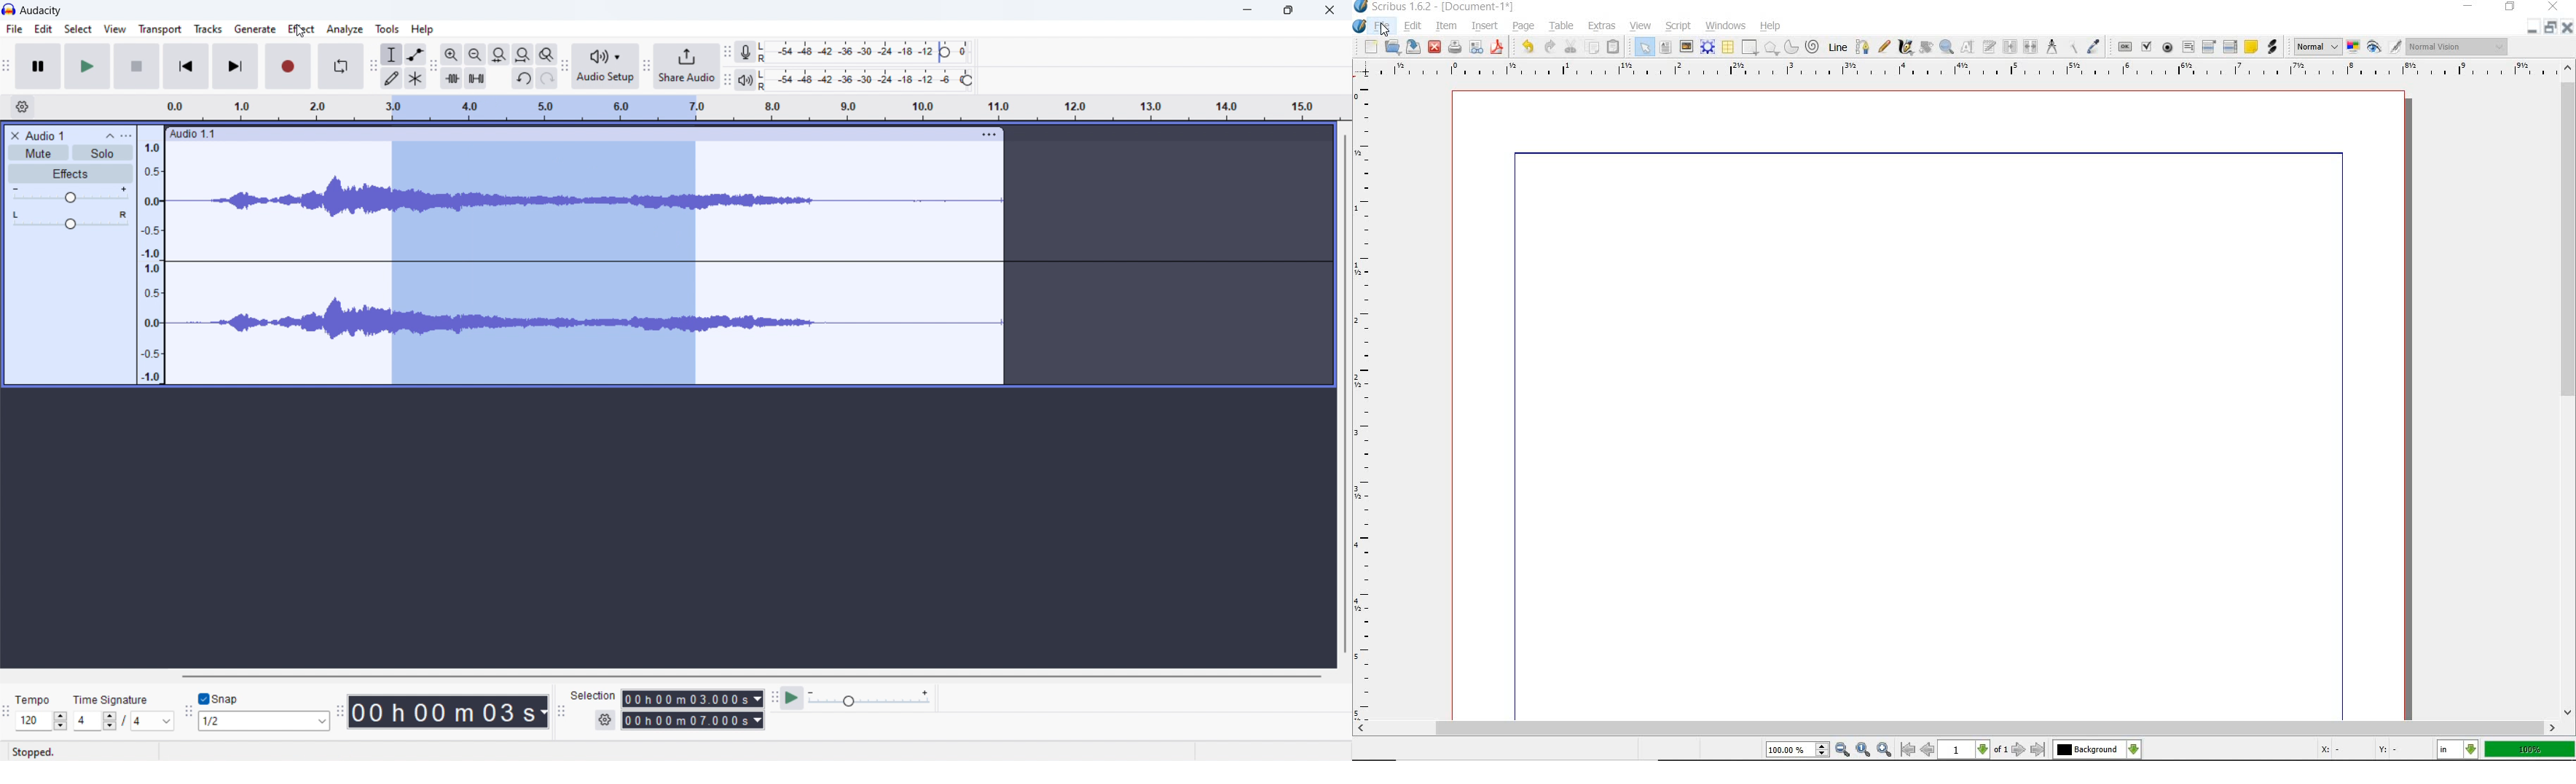 This screenshot has height=784, width=2576. What do you see at coordinates (2317, 47) in the screenshot?
I see `select image preview mode` at bounding box center [2317, 47].